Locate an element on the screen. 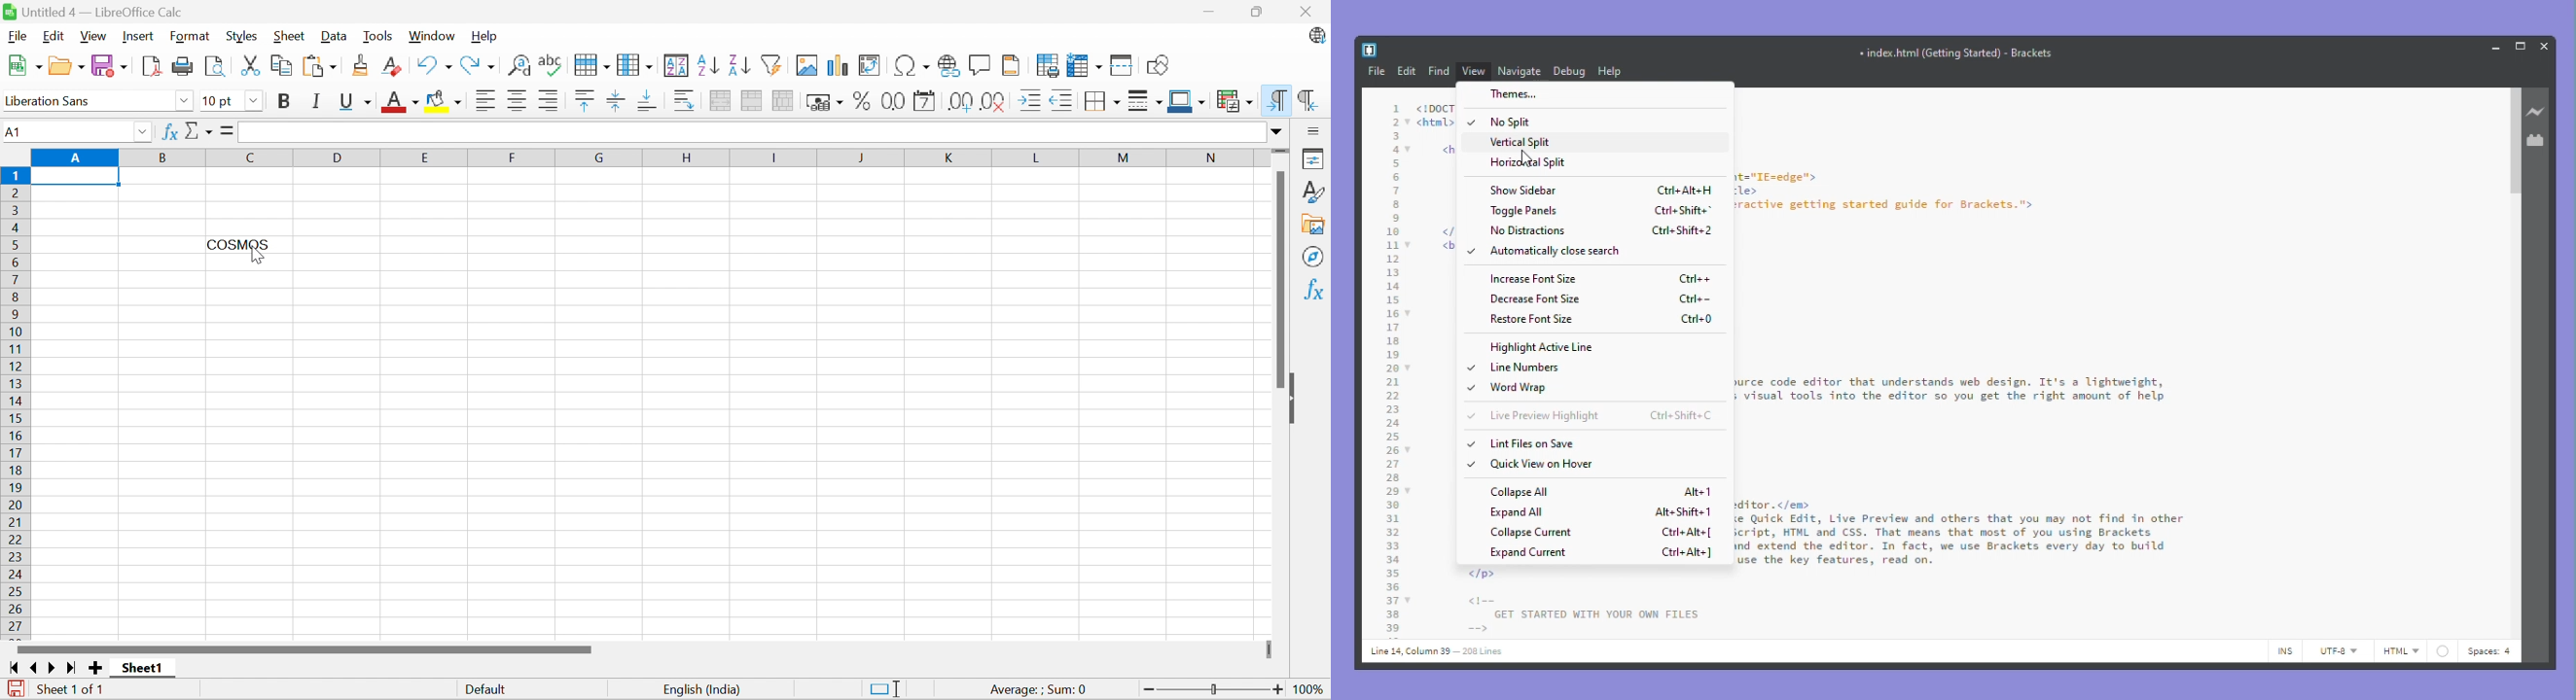  Expand current is located at coordinates (1602, 553).